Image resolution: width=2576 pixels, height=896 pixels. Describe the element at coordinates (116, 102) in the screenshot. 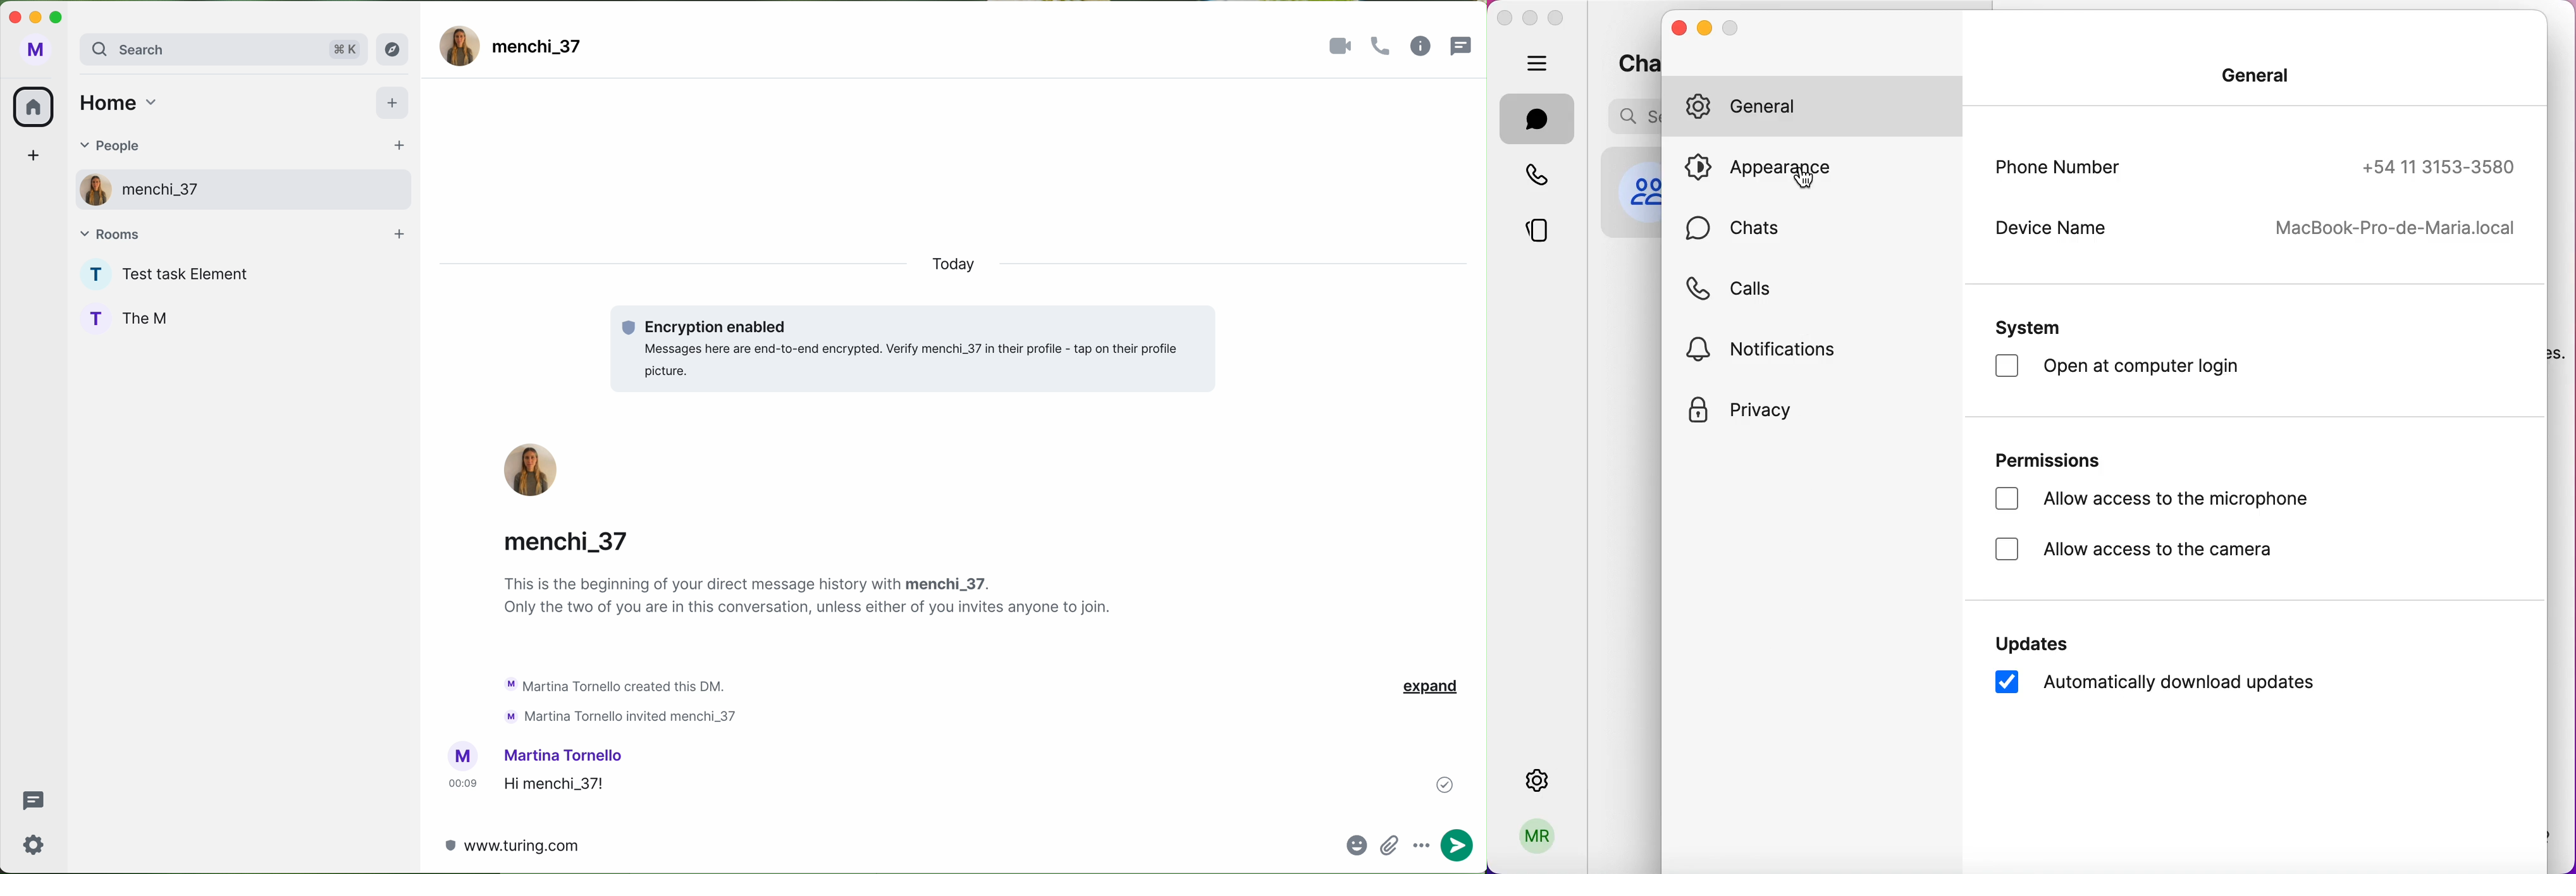

I see `home` at that location.